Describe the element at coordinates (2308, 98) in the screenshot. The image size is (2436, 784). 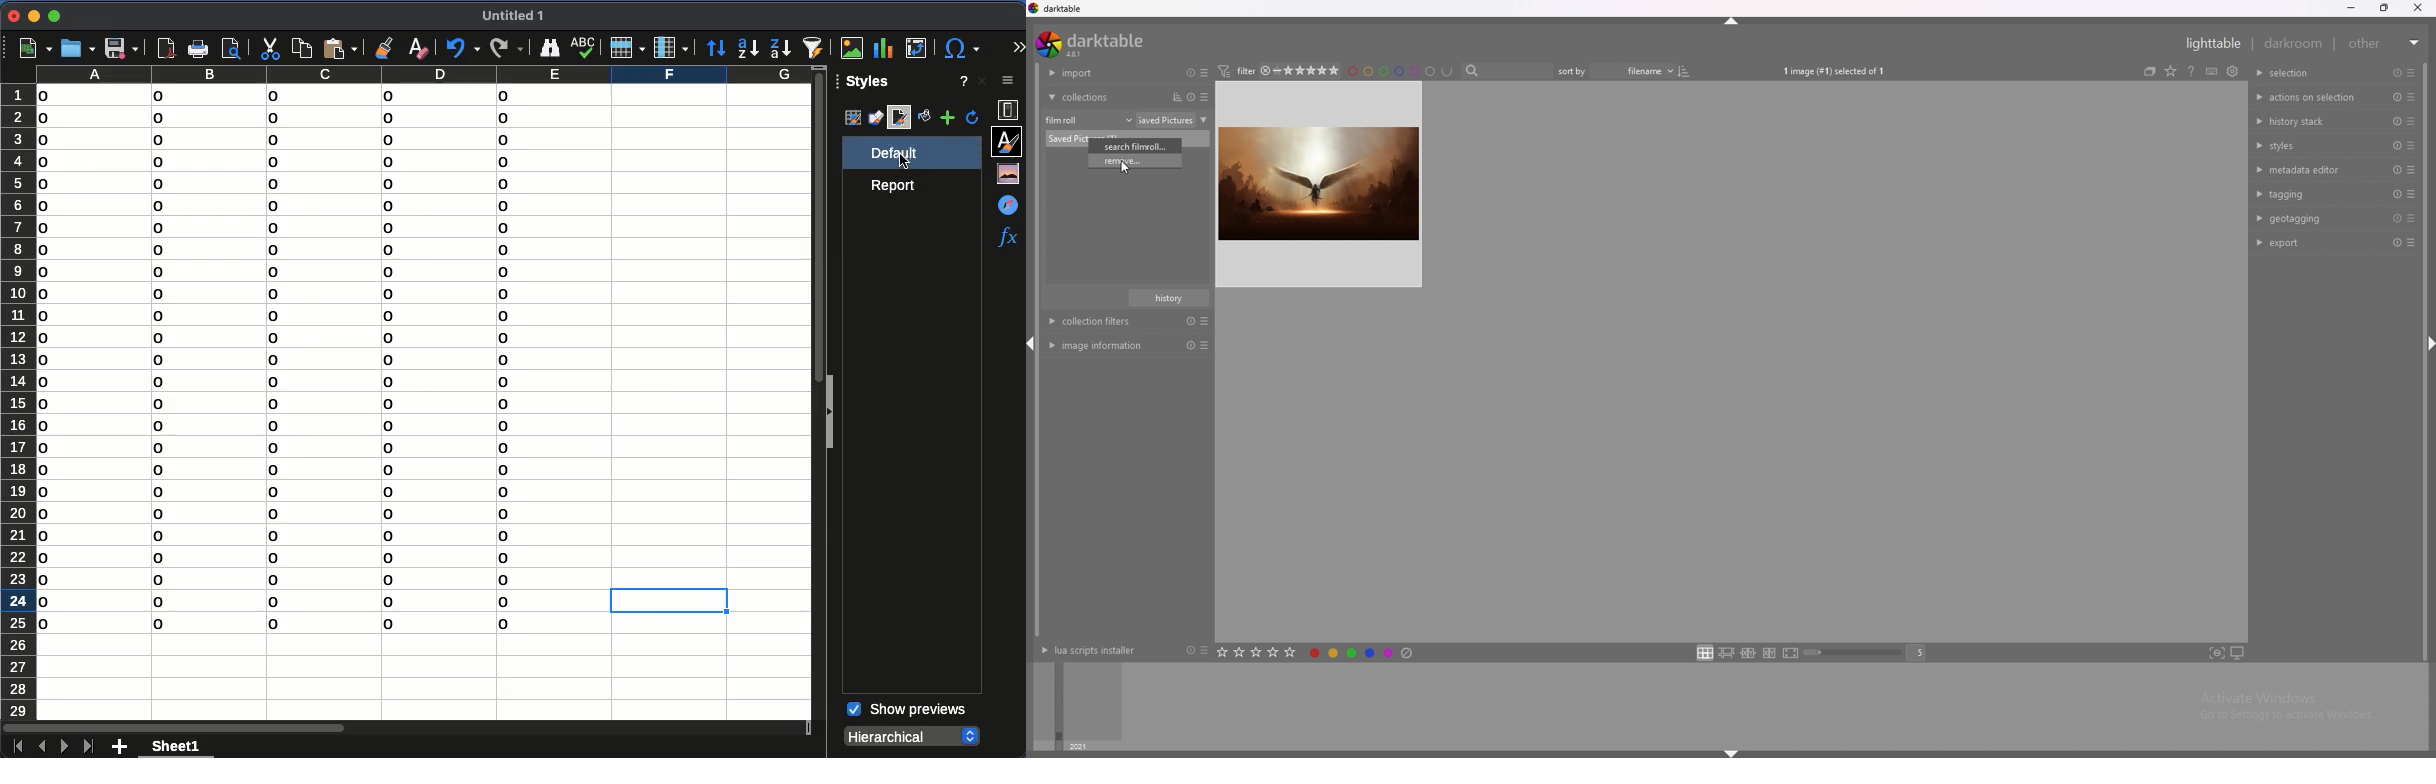
I see `actions on selection` at that location.